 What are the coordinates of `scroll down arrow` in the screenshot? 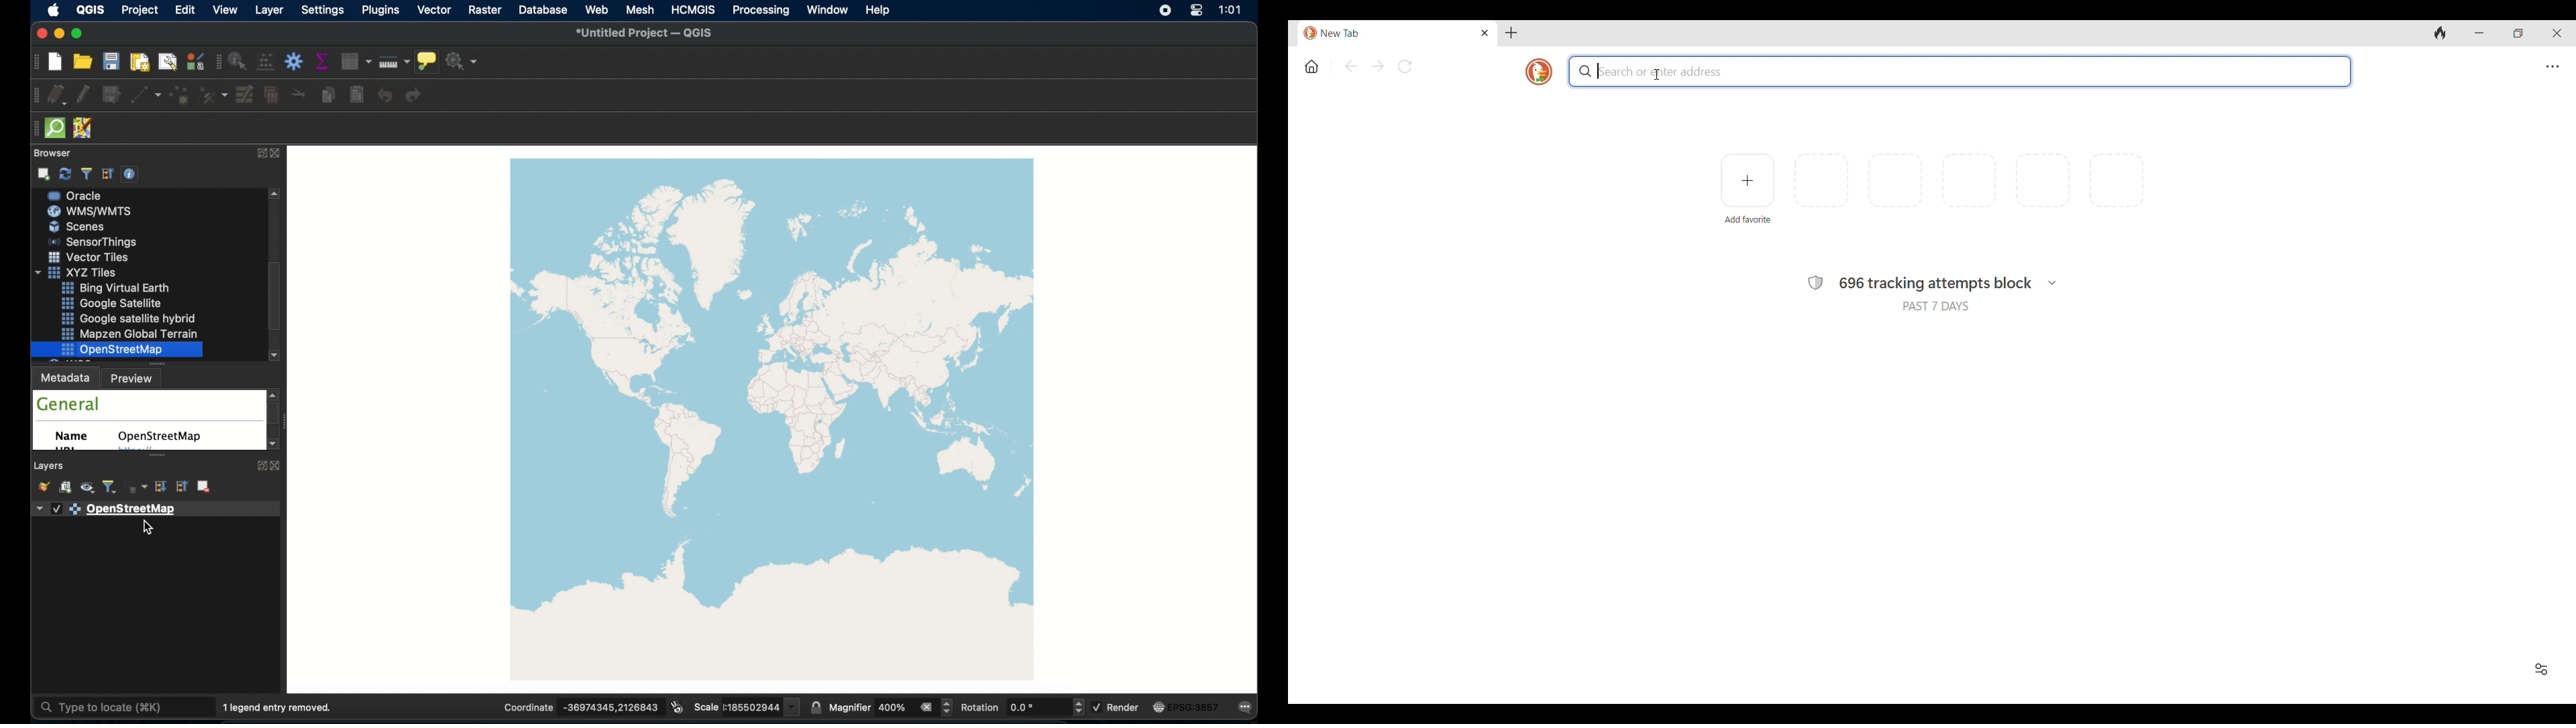 It's located at (274, 446).